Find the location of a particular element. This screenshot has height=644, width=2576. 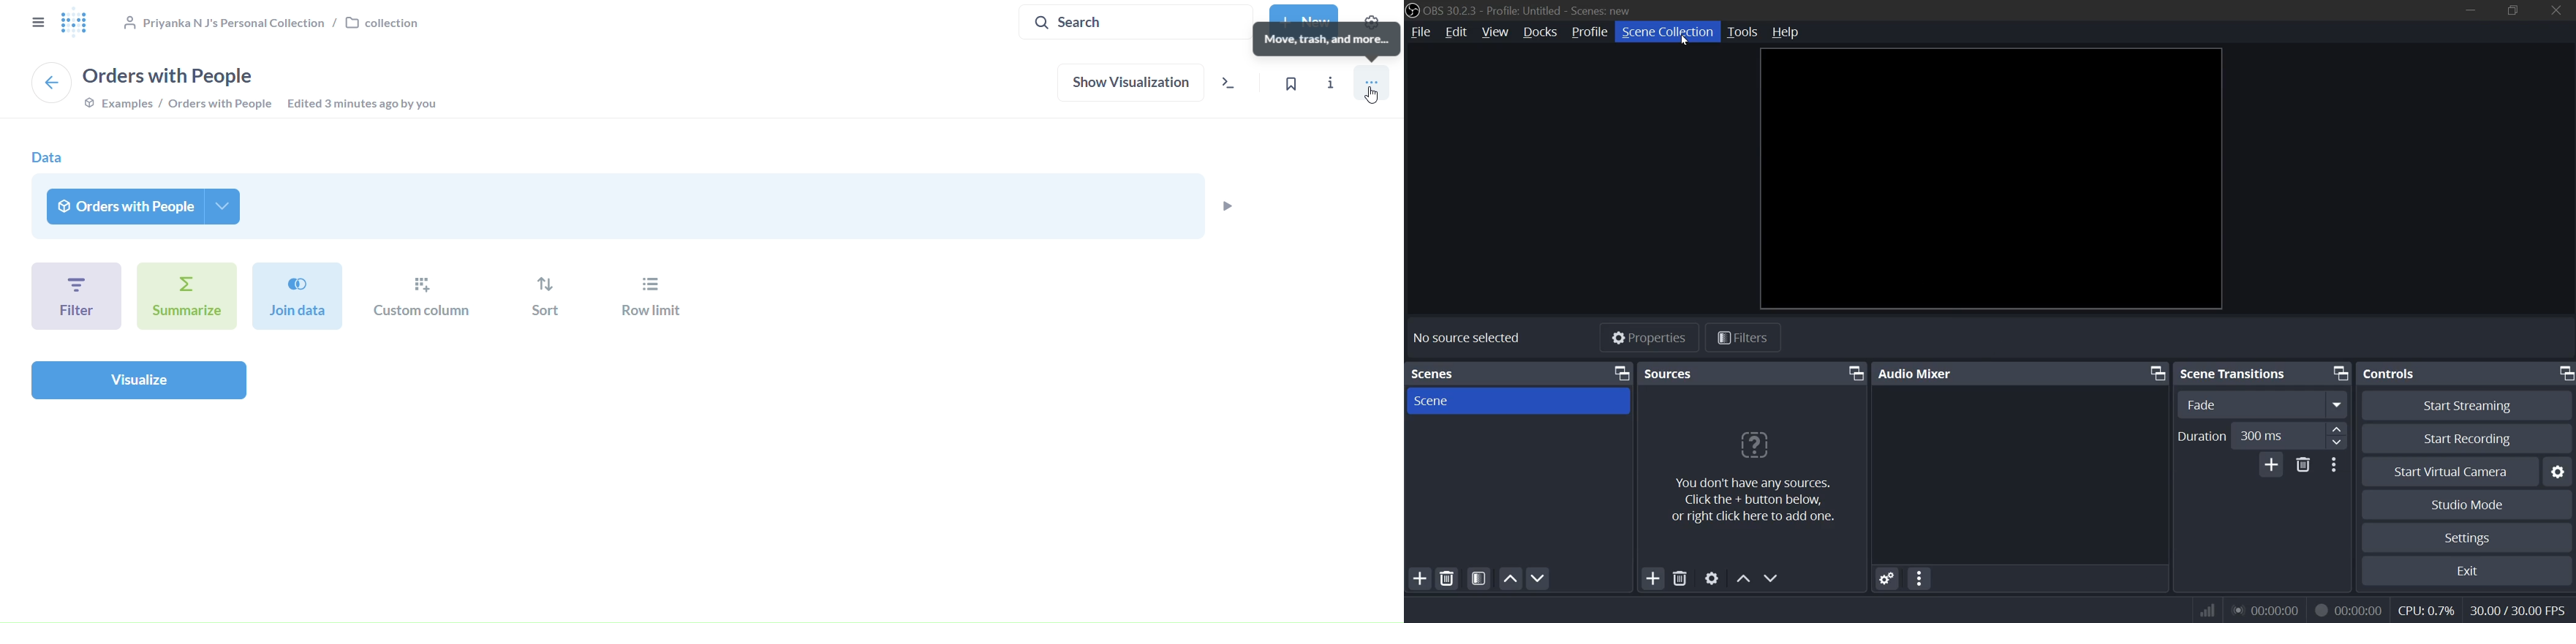

move up scene is located at coordinates (1510, 578).